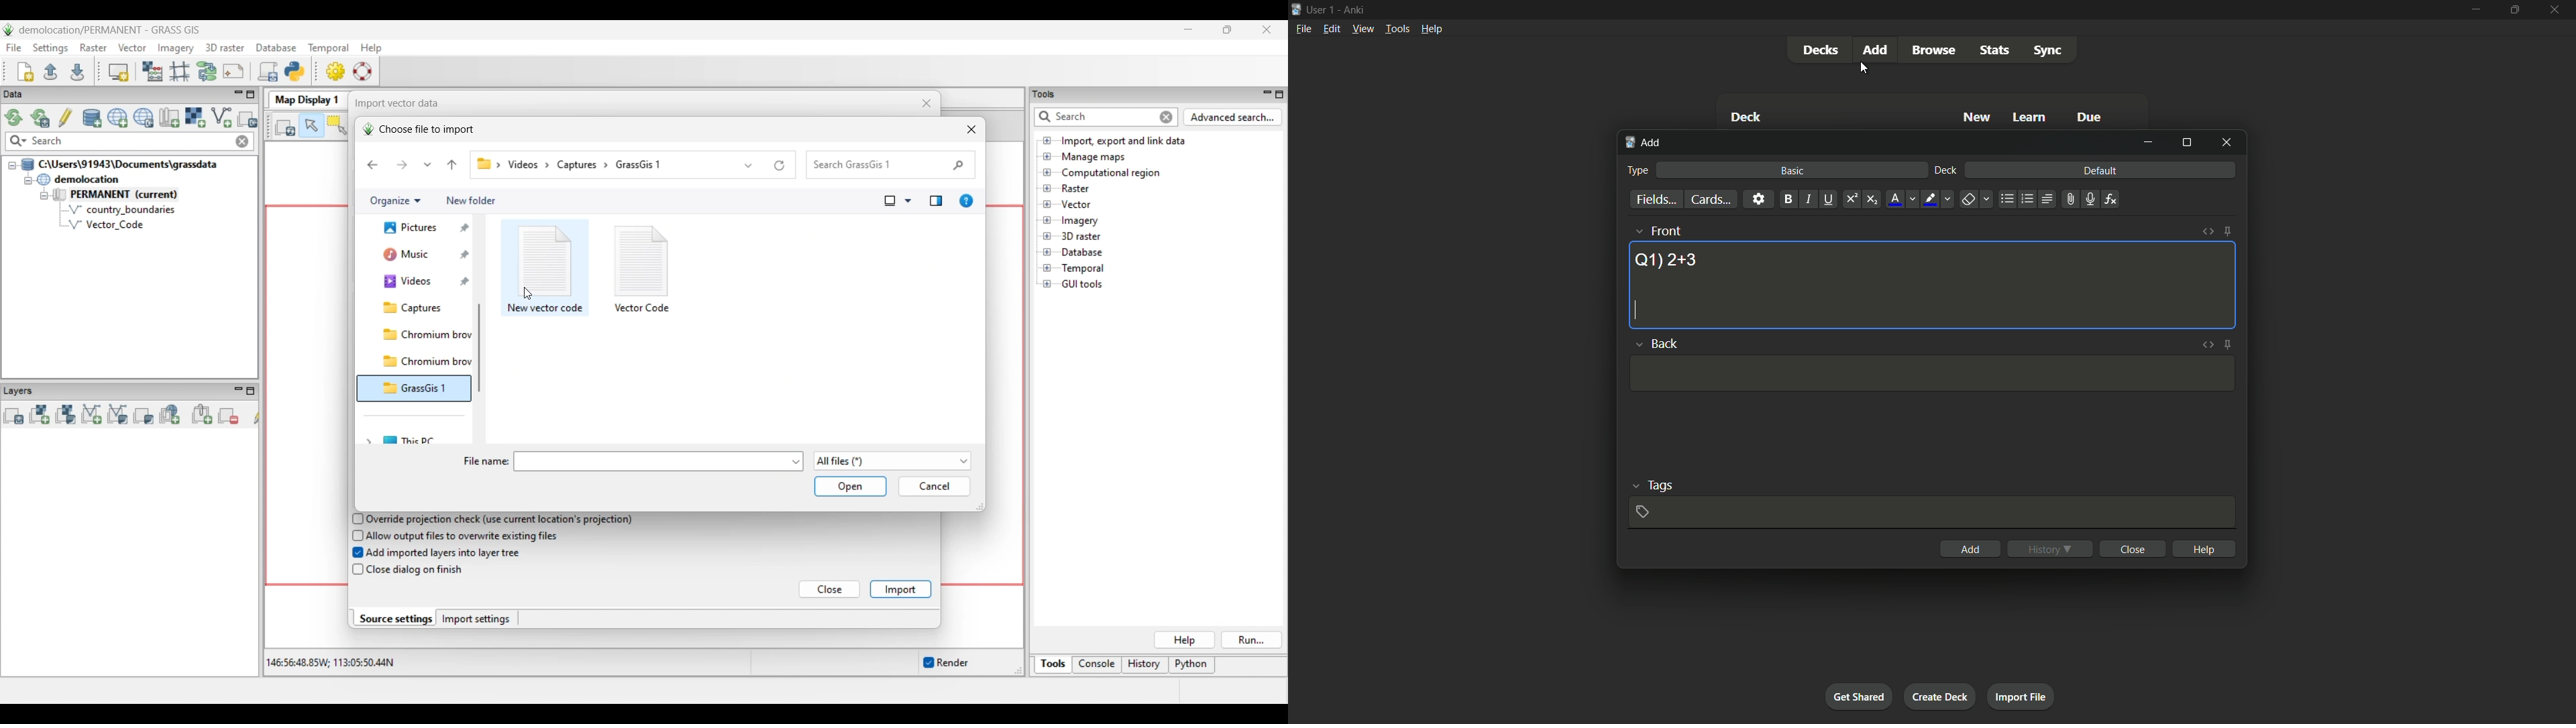 The width and height of the screenshot is (2576, 728). What do you see at coordinates (2029, 118) in the screenshot?
I see `learn` at bounding box center [2029, 118].